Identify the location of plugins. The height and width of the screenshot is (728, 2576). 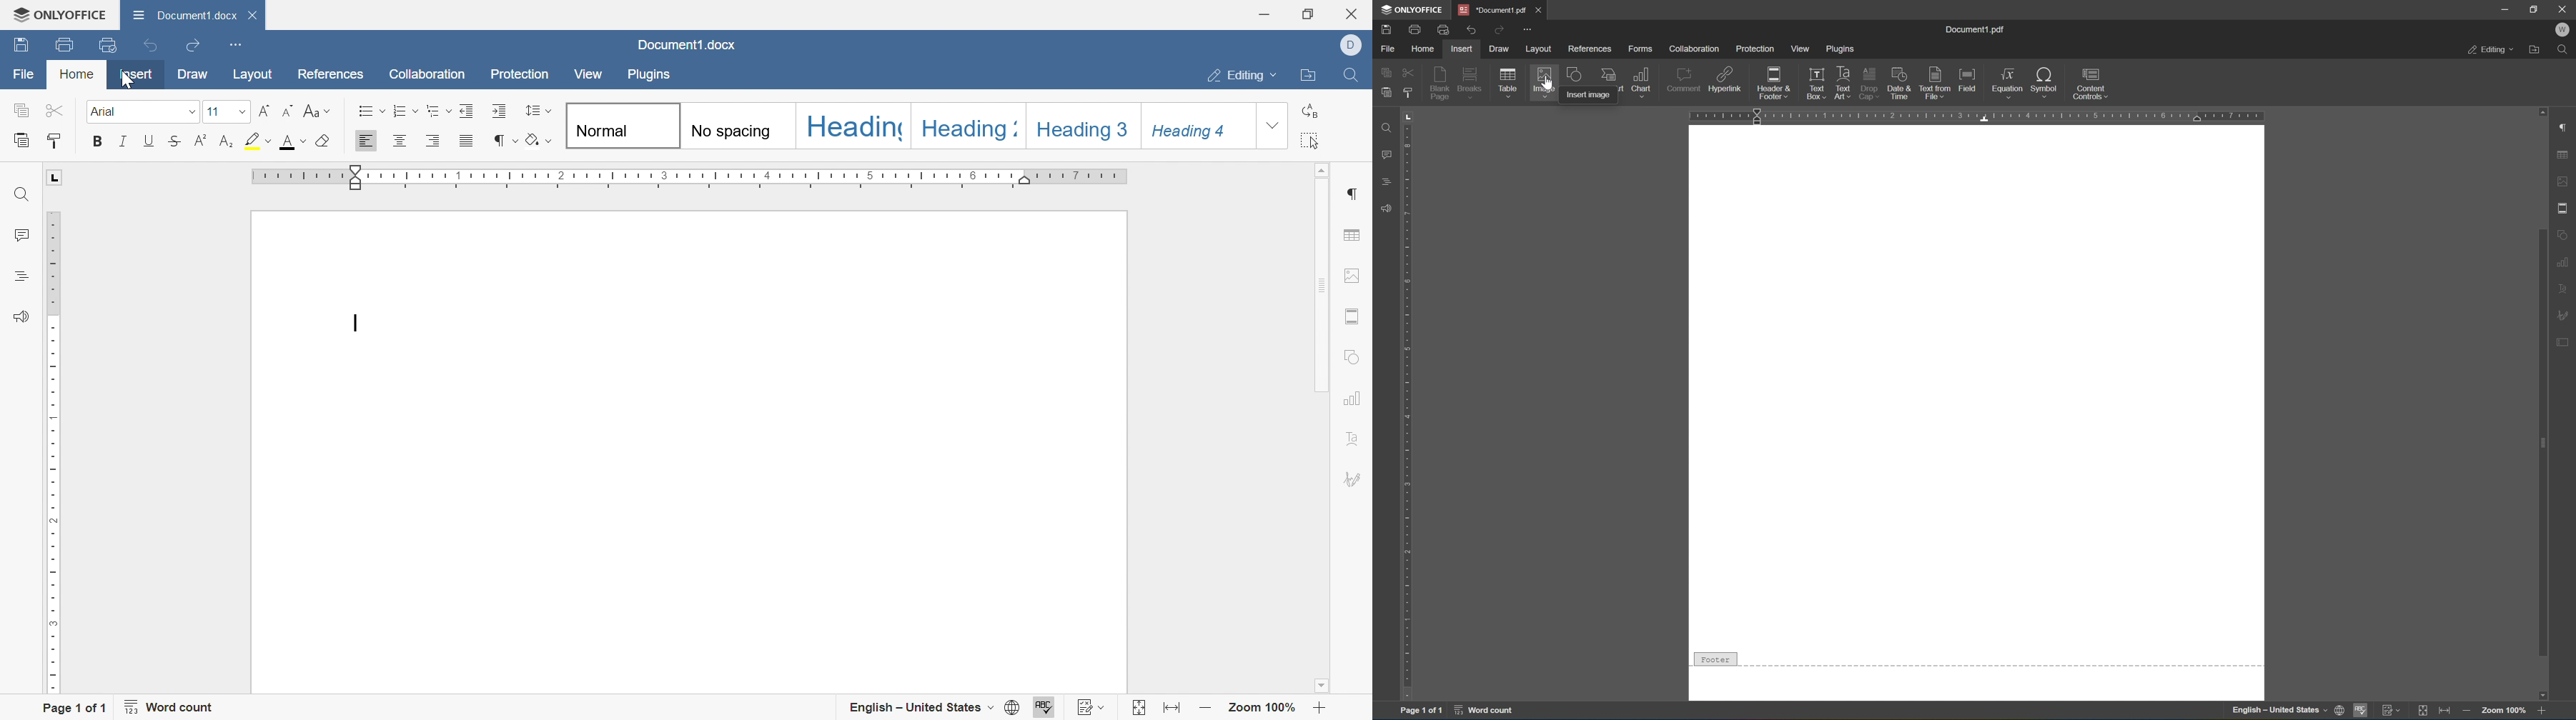
(1842, 47).